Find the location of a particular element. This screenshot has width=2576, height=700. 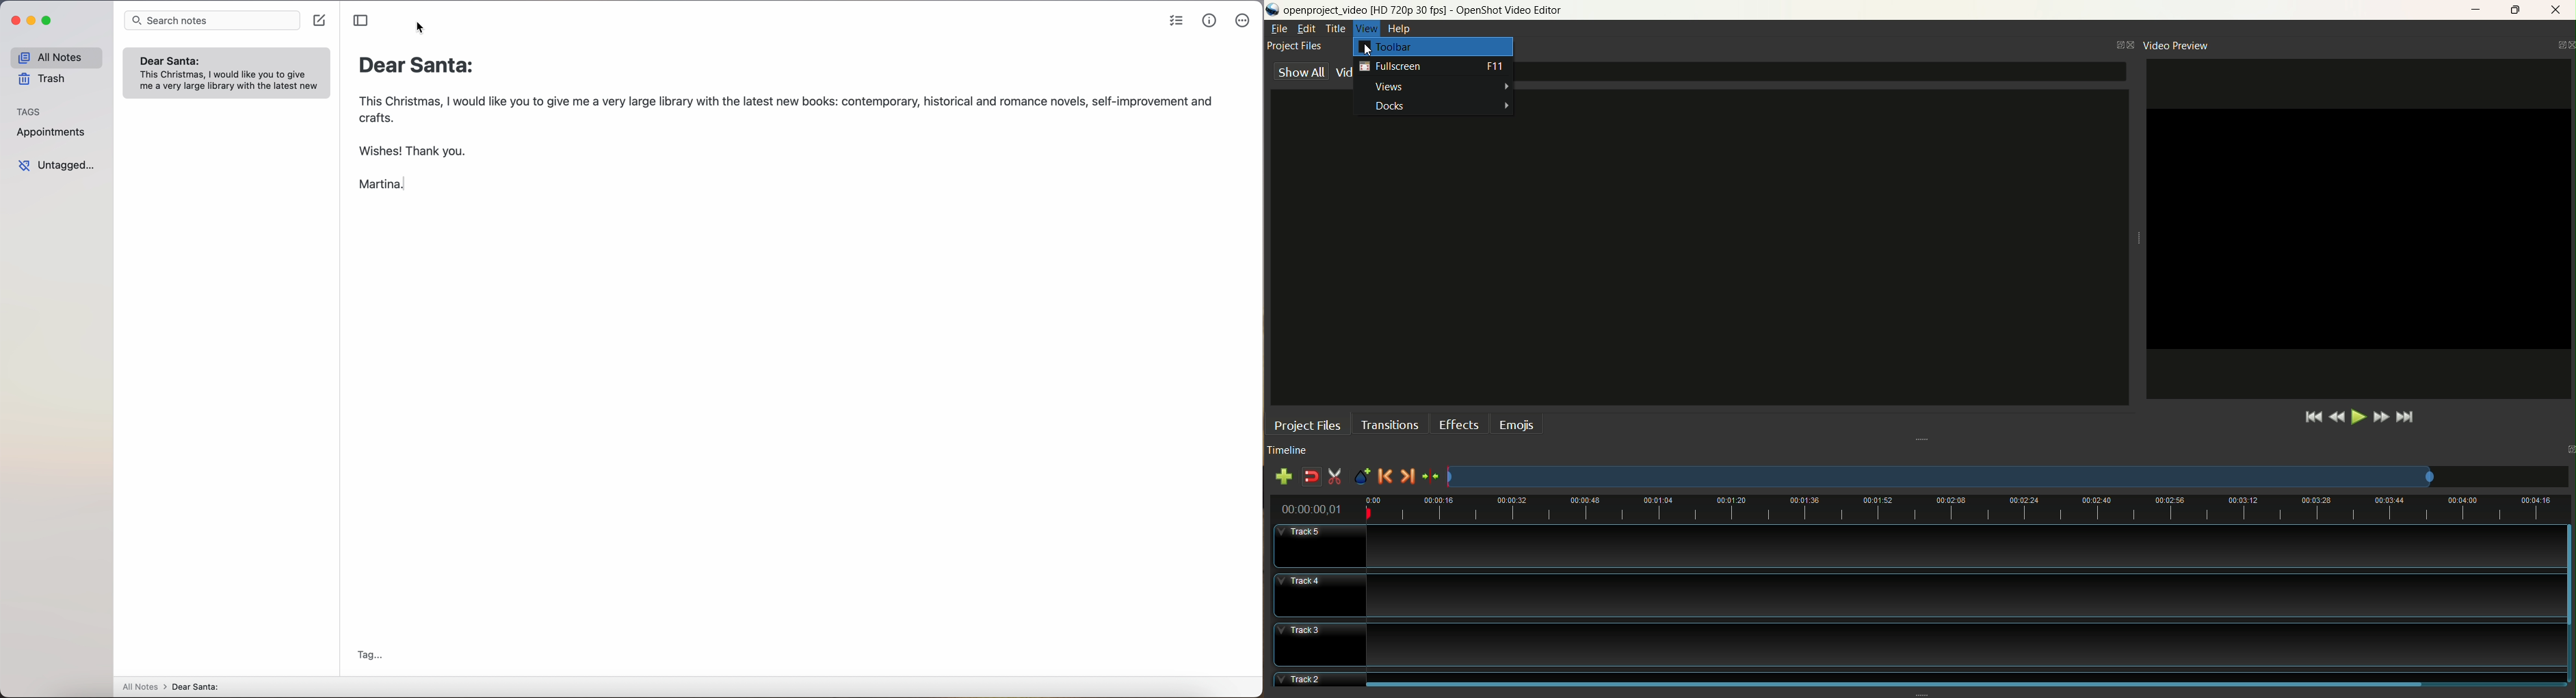

Dear Santa: is located at coordinates (423, 66).